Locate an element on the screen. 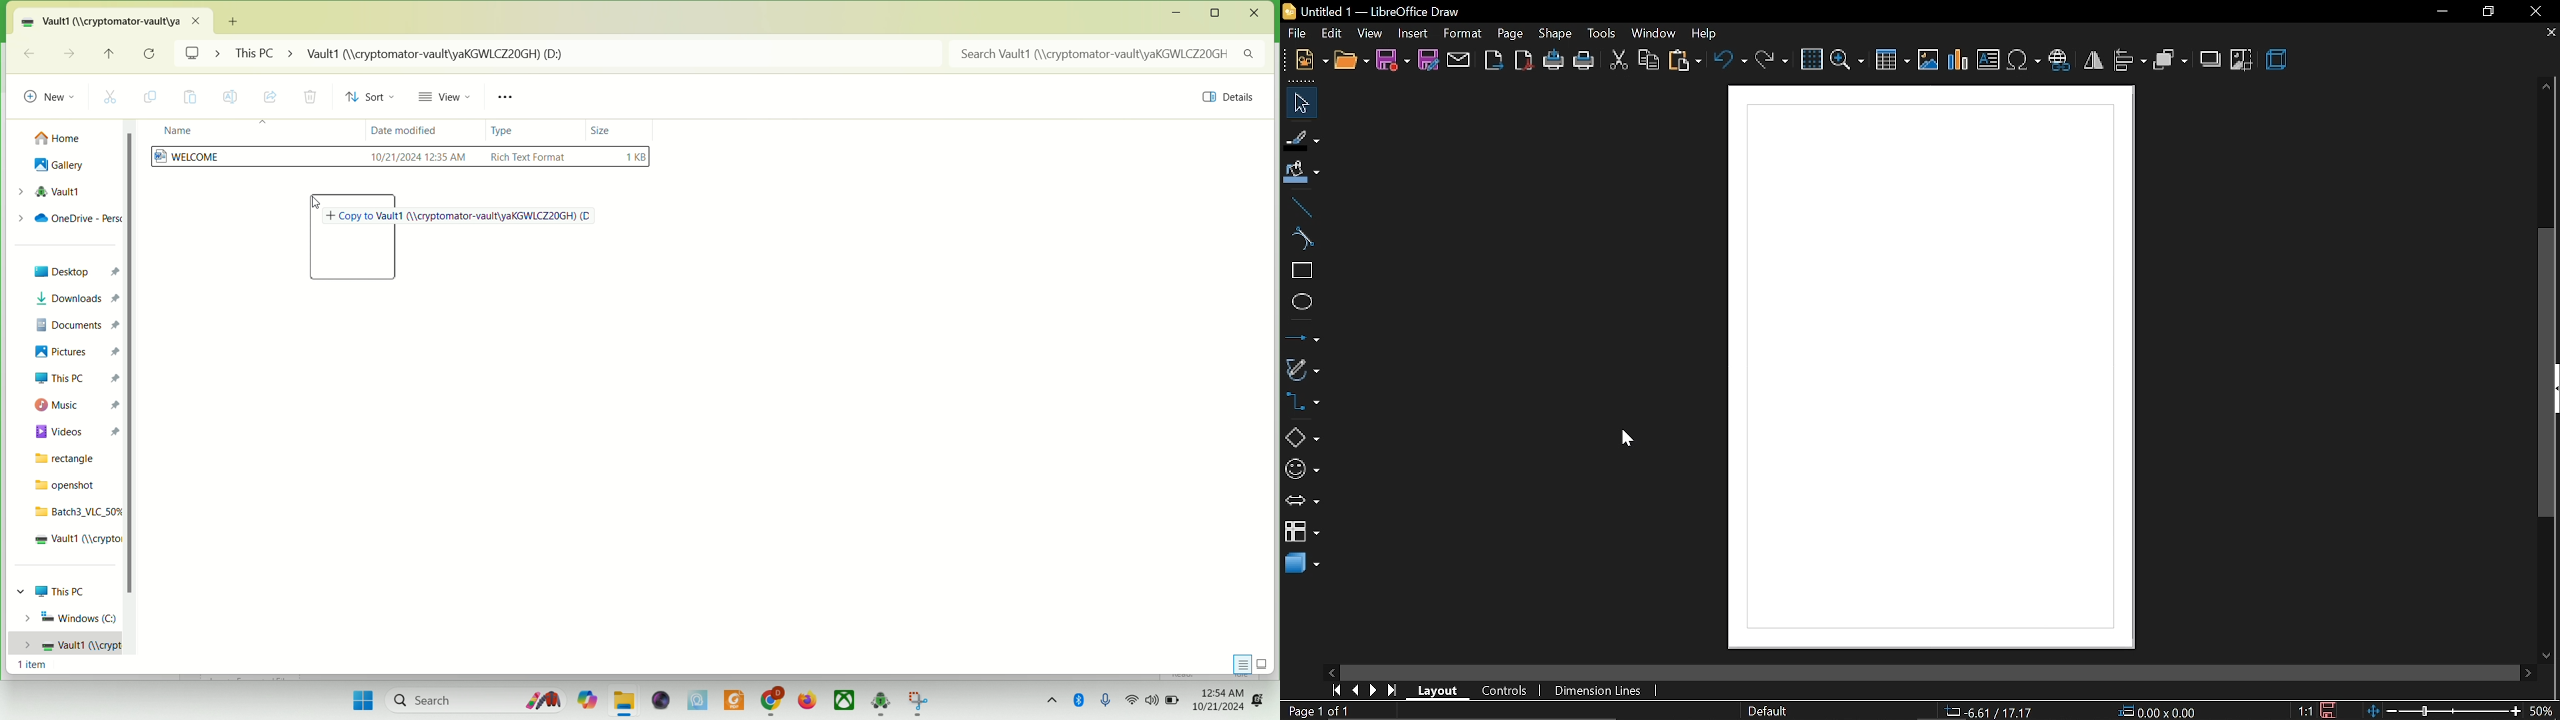  export as pdf is located at coordinates (1523, 62).